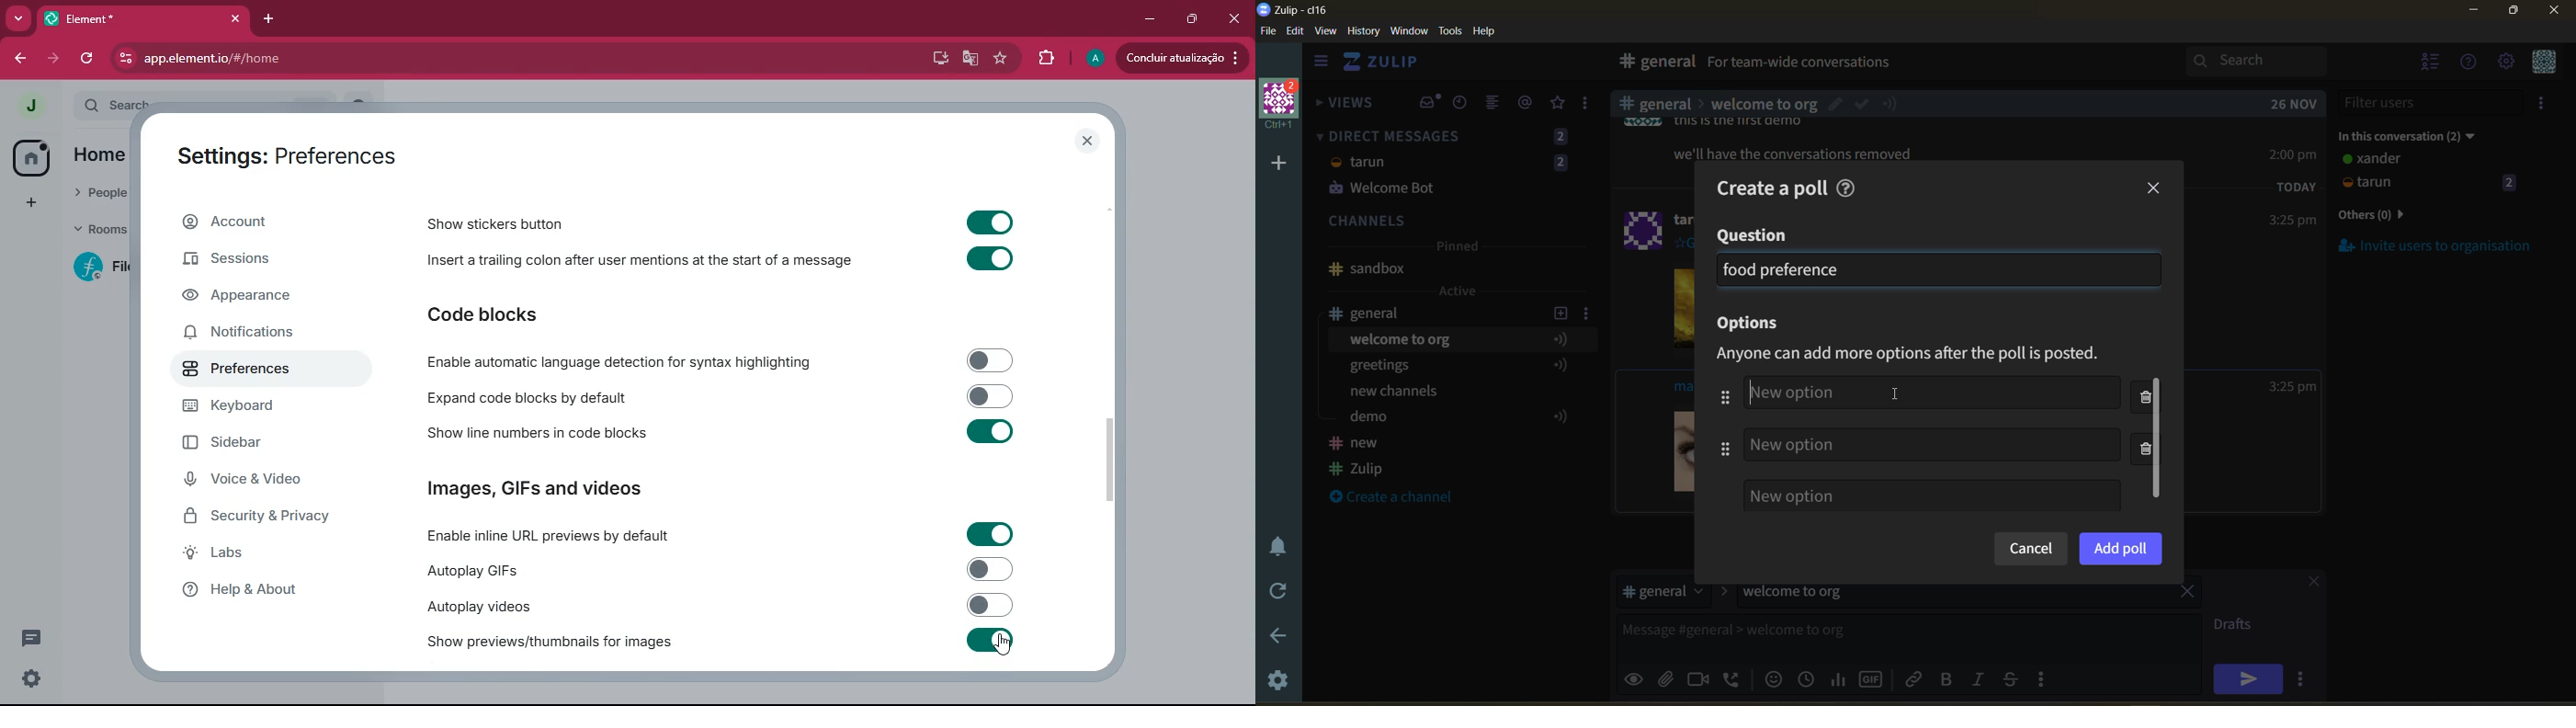 The image size is (2576, 728). Describe the element at coordinates (1087, 141) in the screenshot. I see `Close` at that location.